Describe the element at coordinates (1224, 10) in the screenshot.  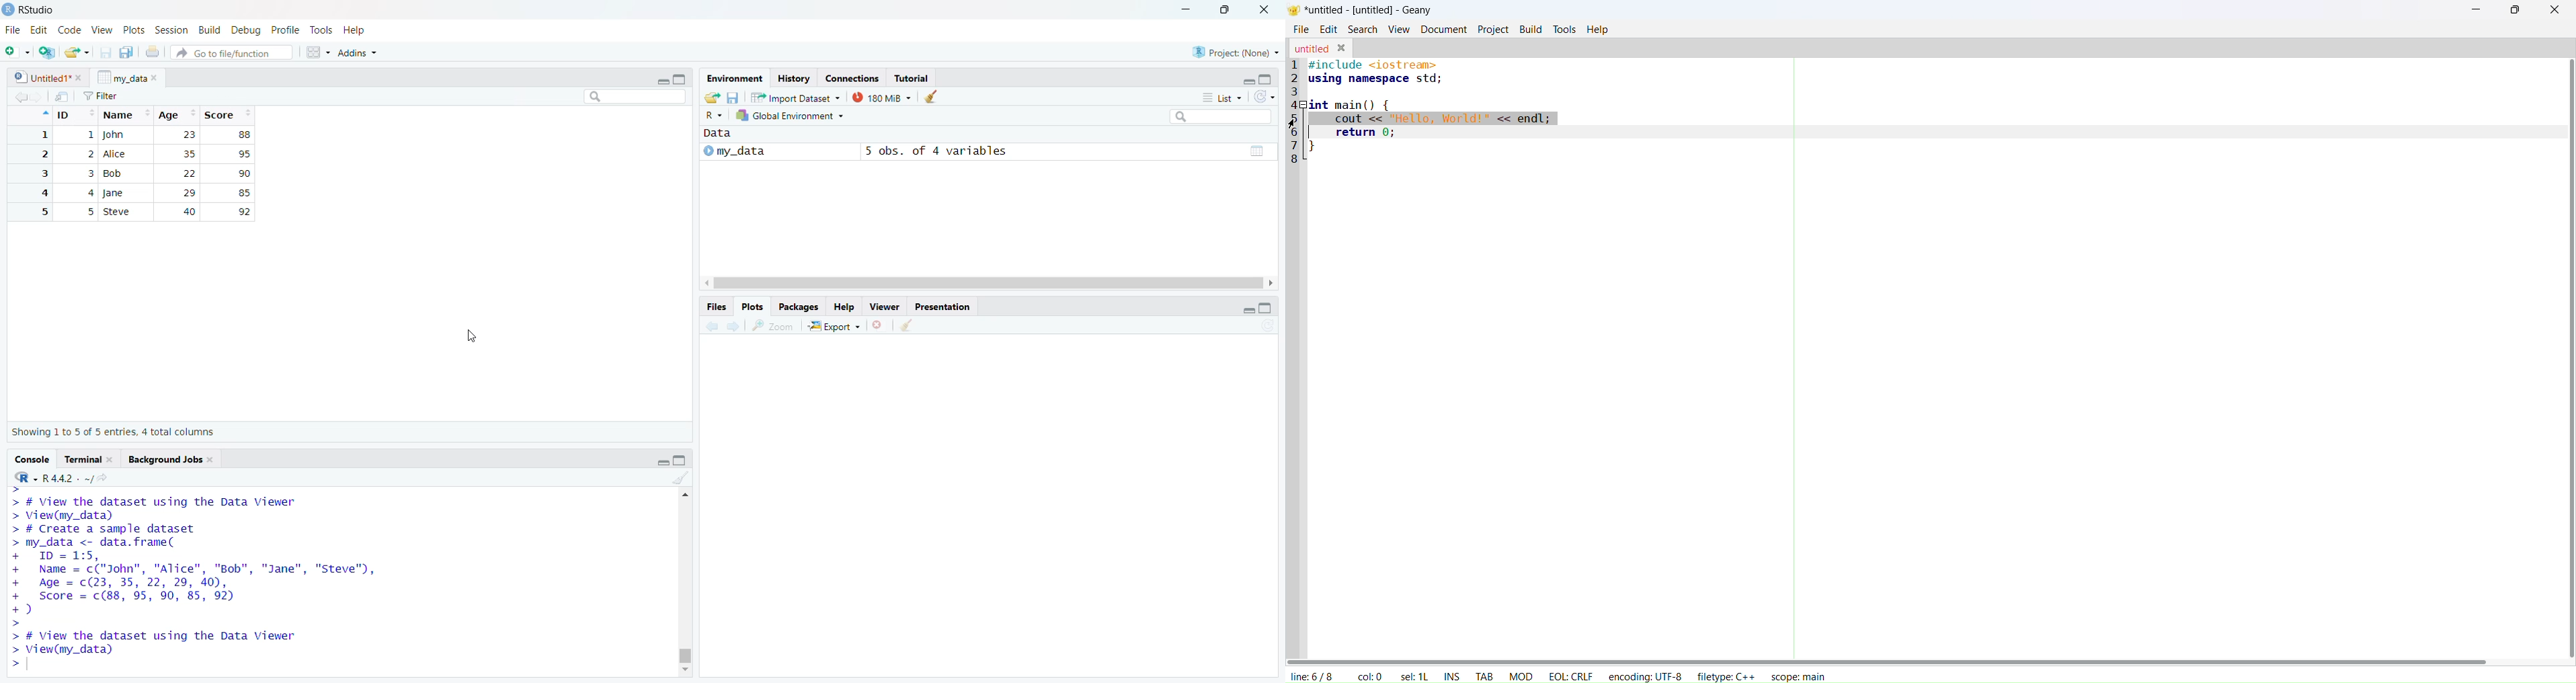
I see `Maximize` at that location.